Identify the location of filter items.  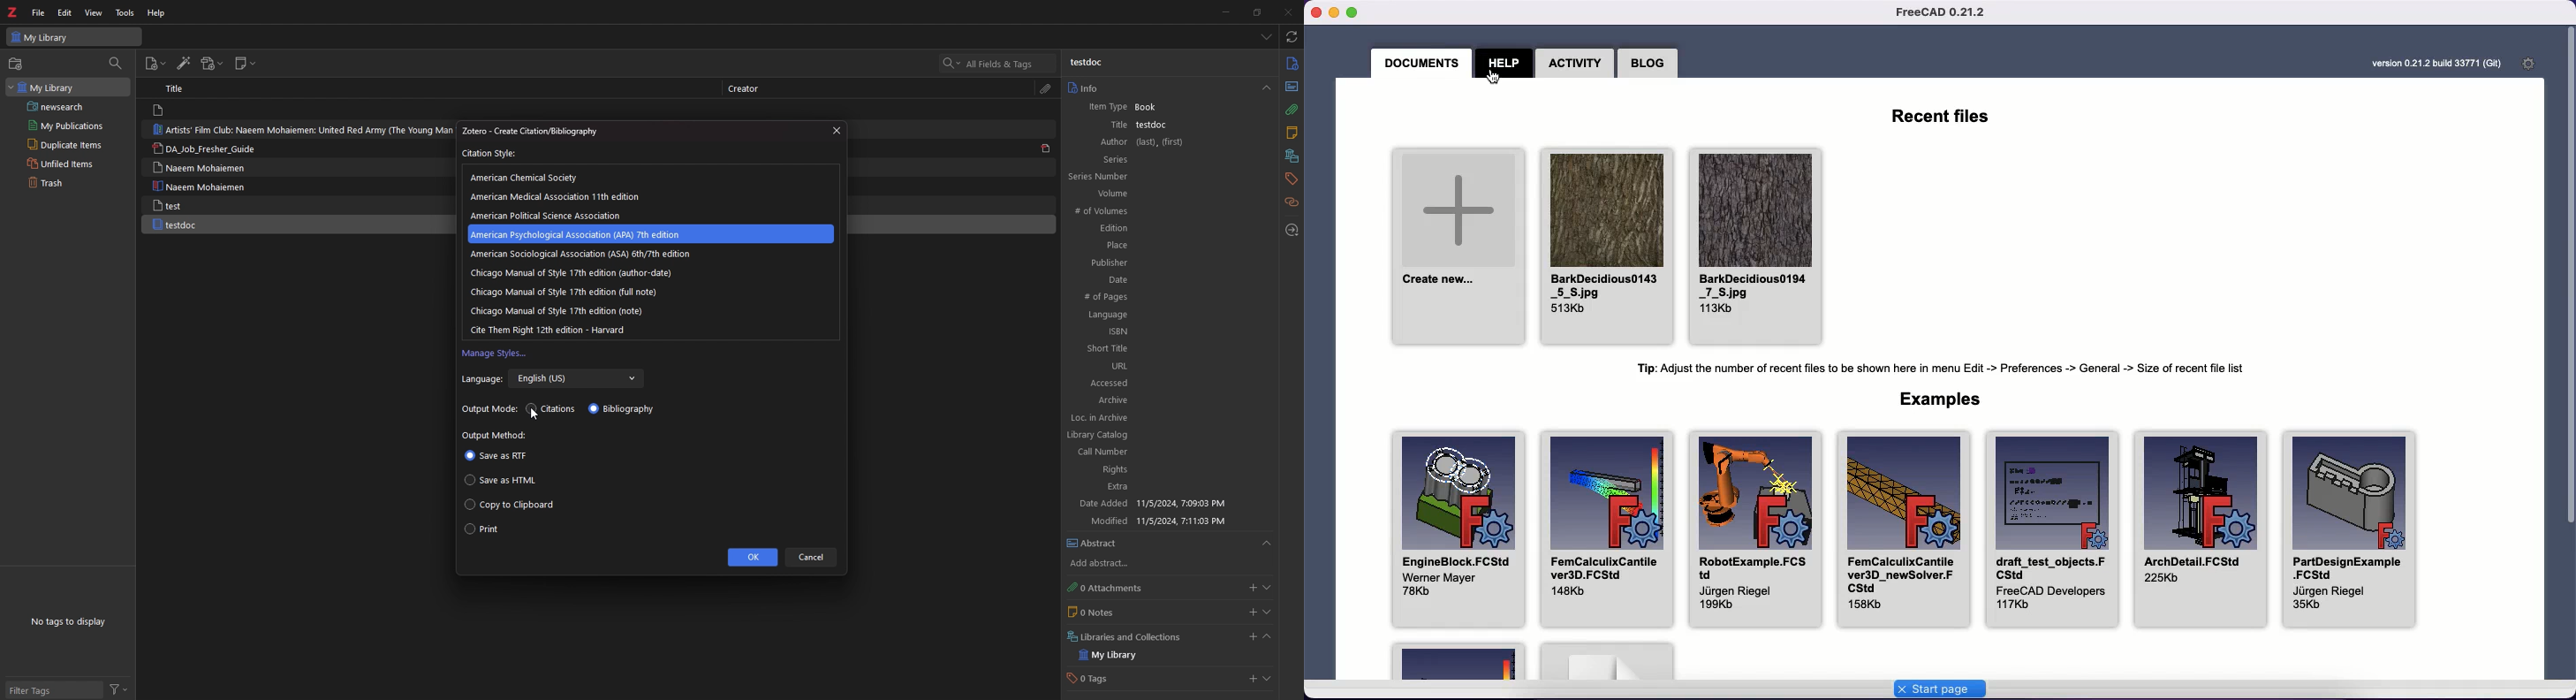
(116, 63).